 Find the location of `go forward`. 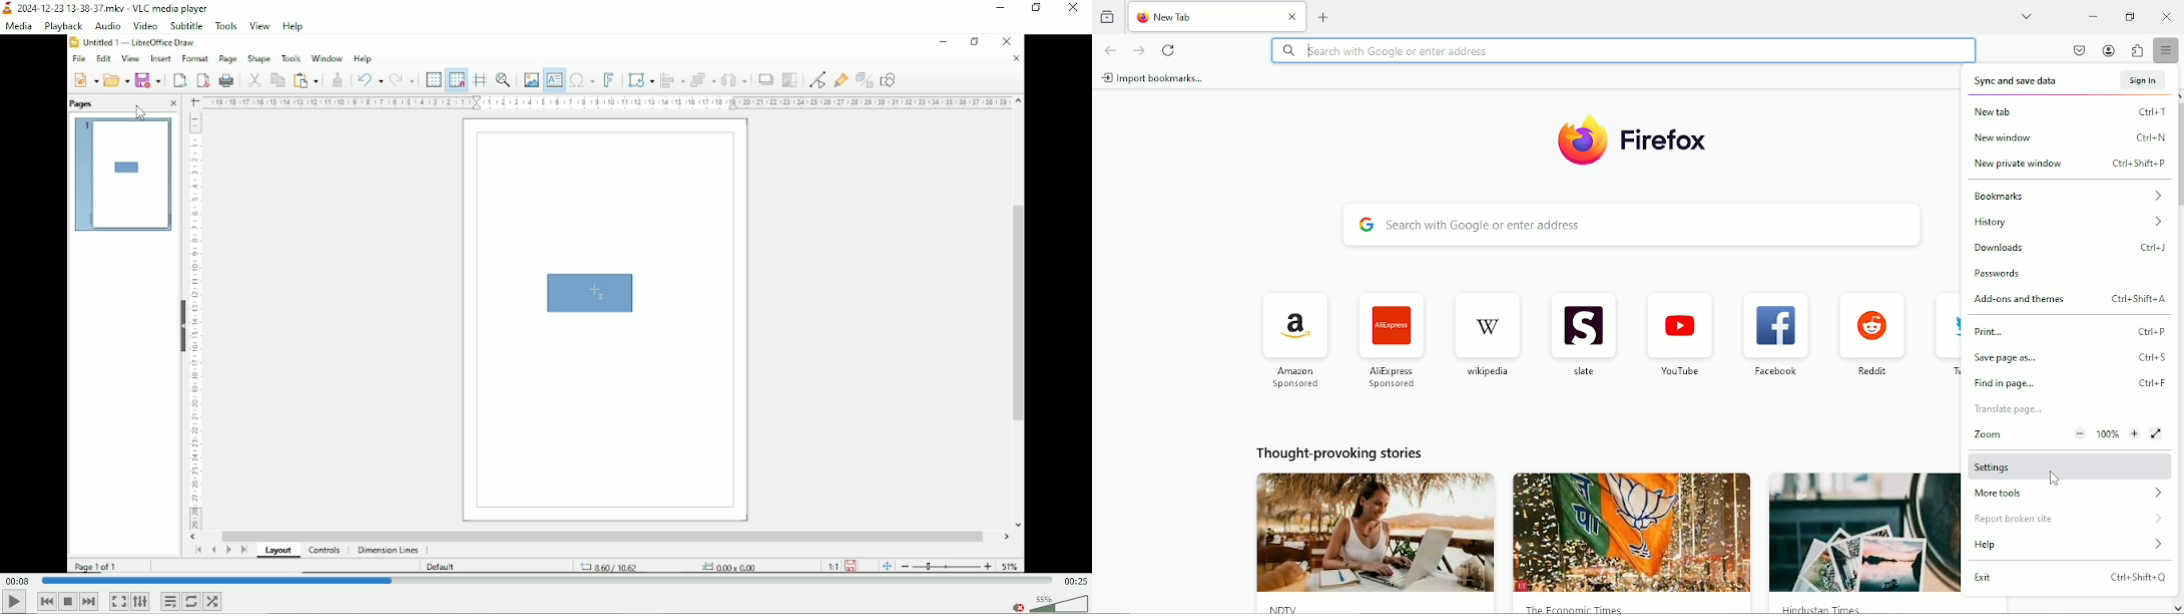

go forward is located at coordinates (1139, 51).